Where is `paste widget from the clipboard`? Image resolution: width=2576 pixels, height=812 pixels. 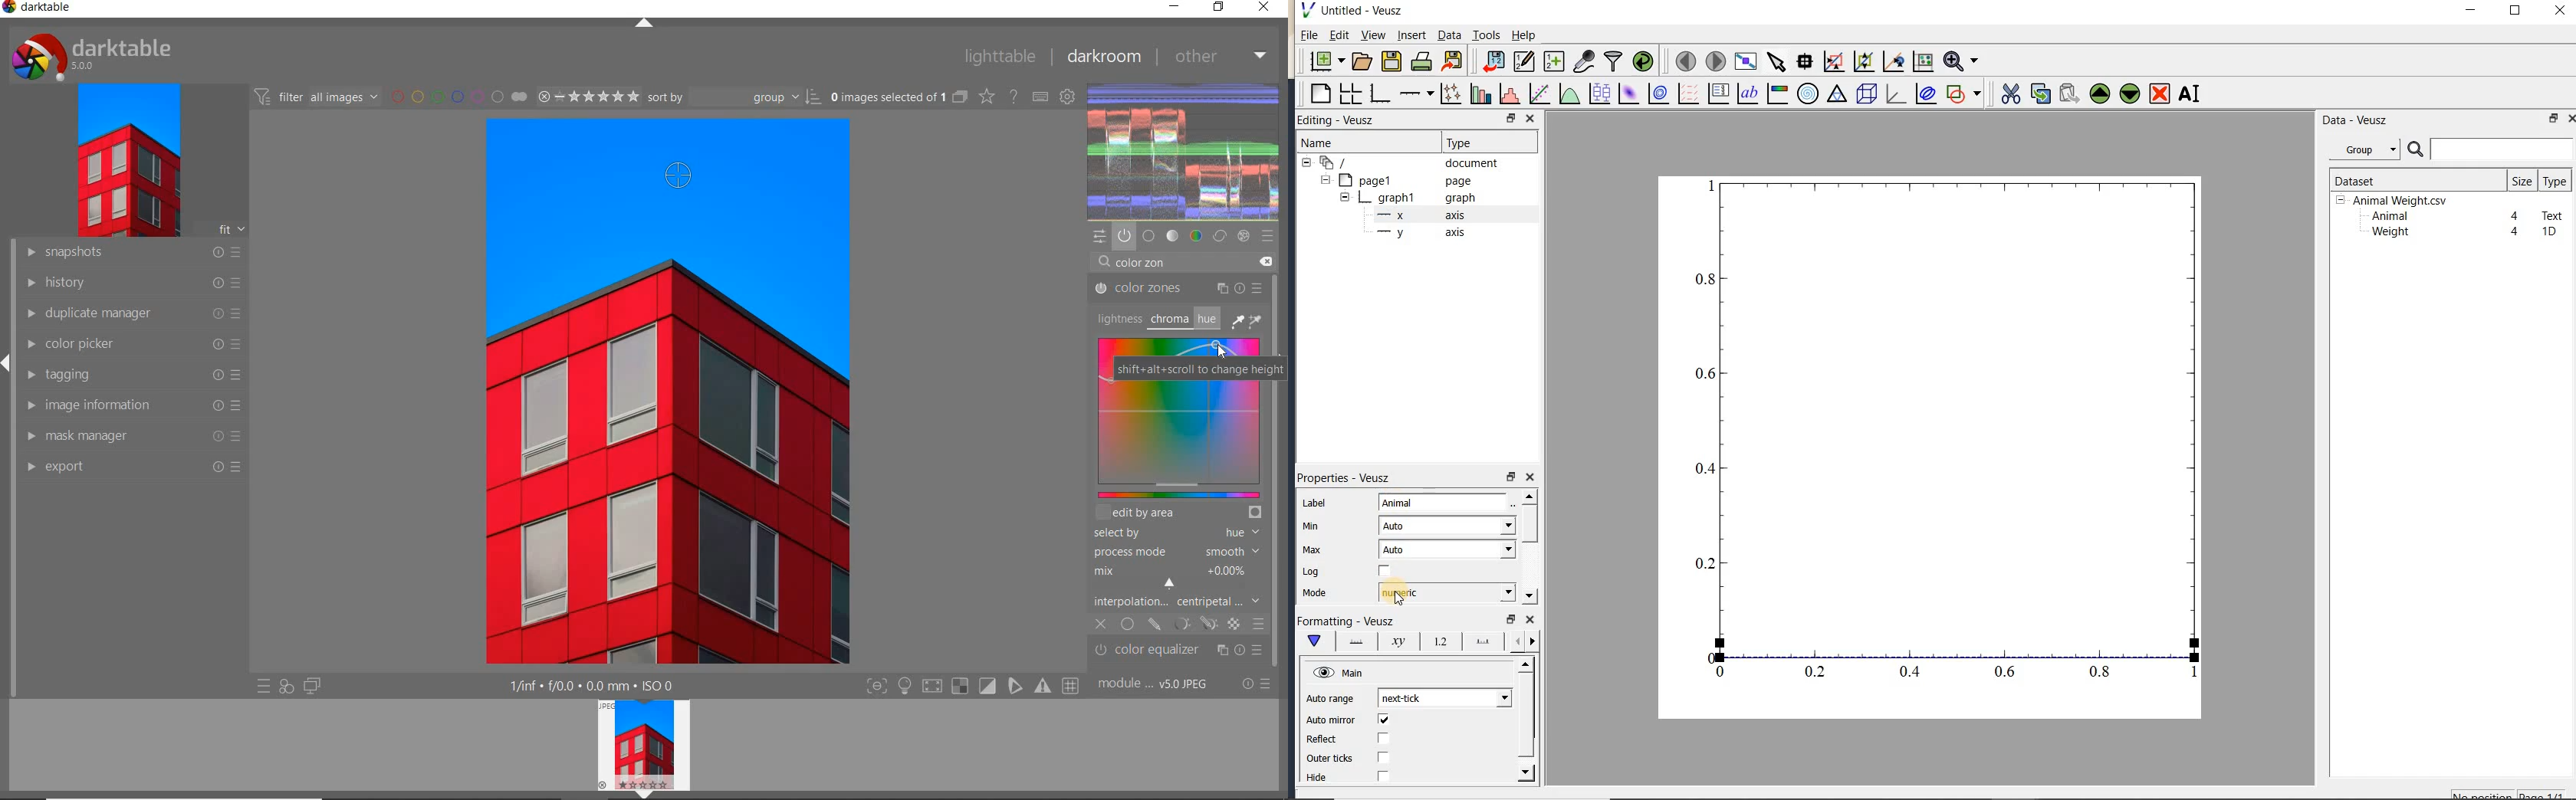
paste widget from the clipboard is located at coordinates (2069, 95).